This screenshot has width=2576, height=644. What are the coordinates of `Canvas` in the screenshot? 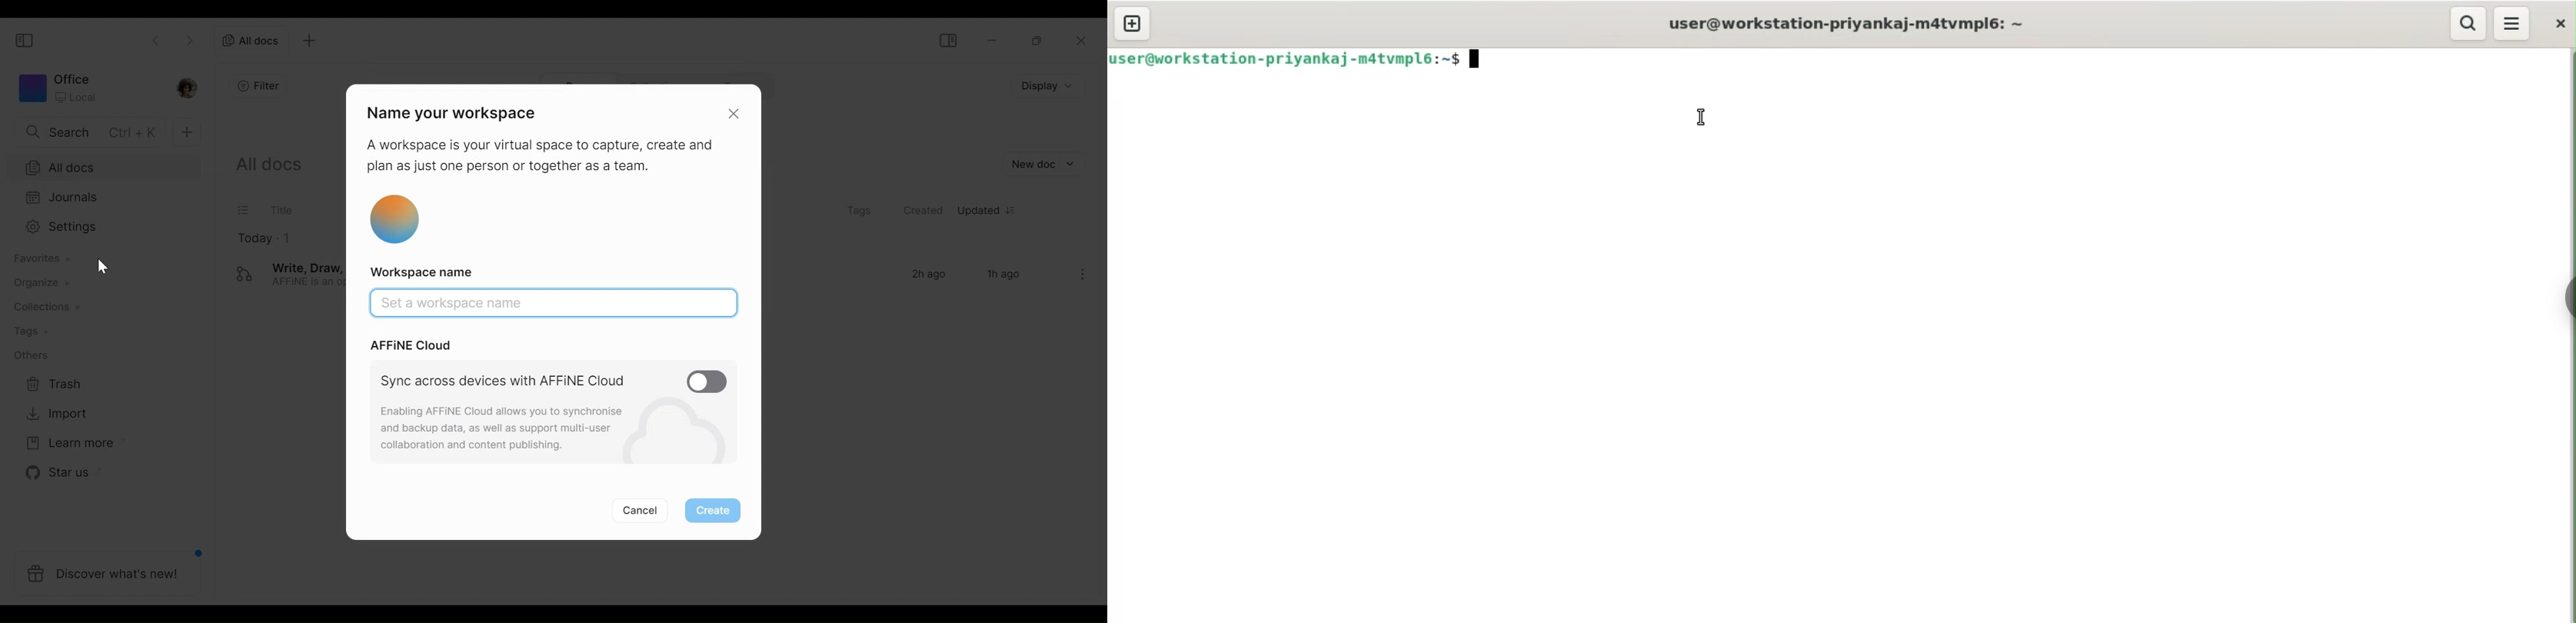 It's located at (552, 303).